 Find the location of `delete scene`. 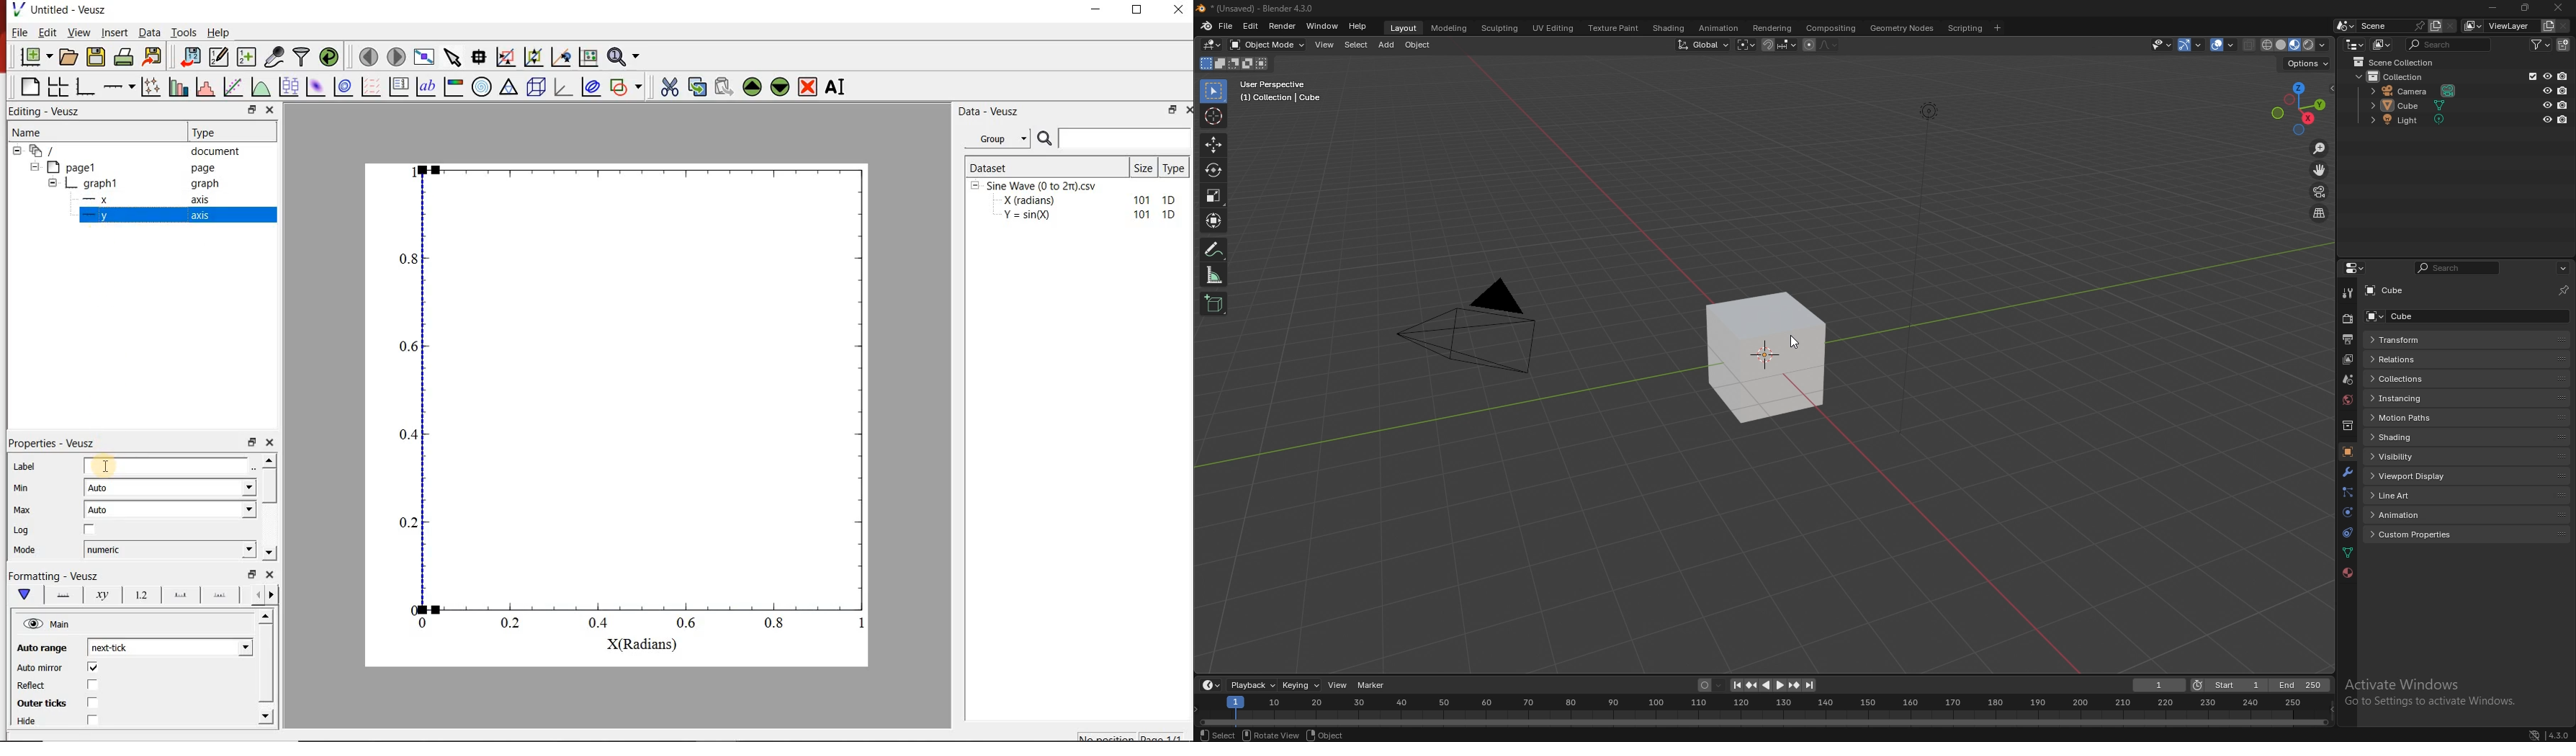

delete scene is located at coordinates (2450, 26).